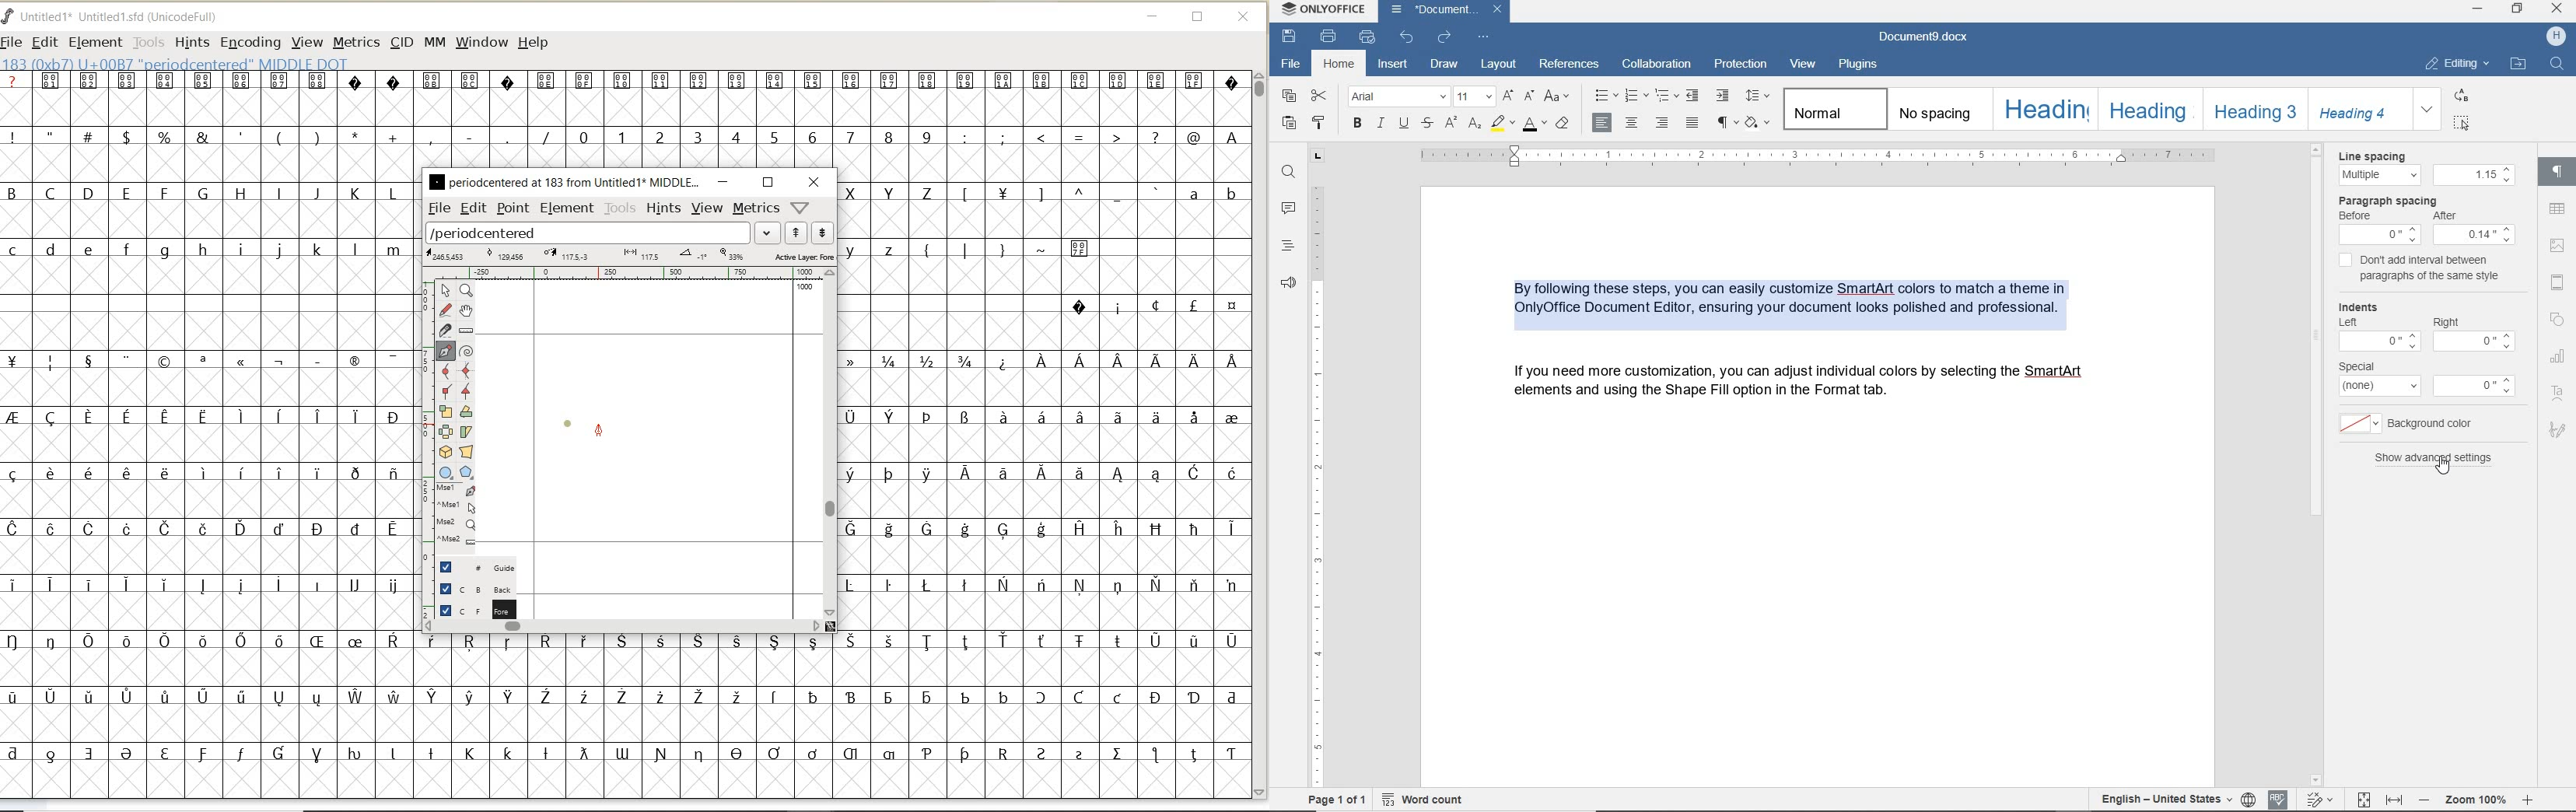 This screenshot has width=2576, height=812. I want to click on ruler, so click(1807, 156).